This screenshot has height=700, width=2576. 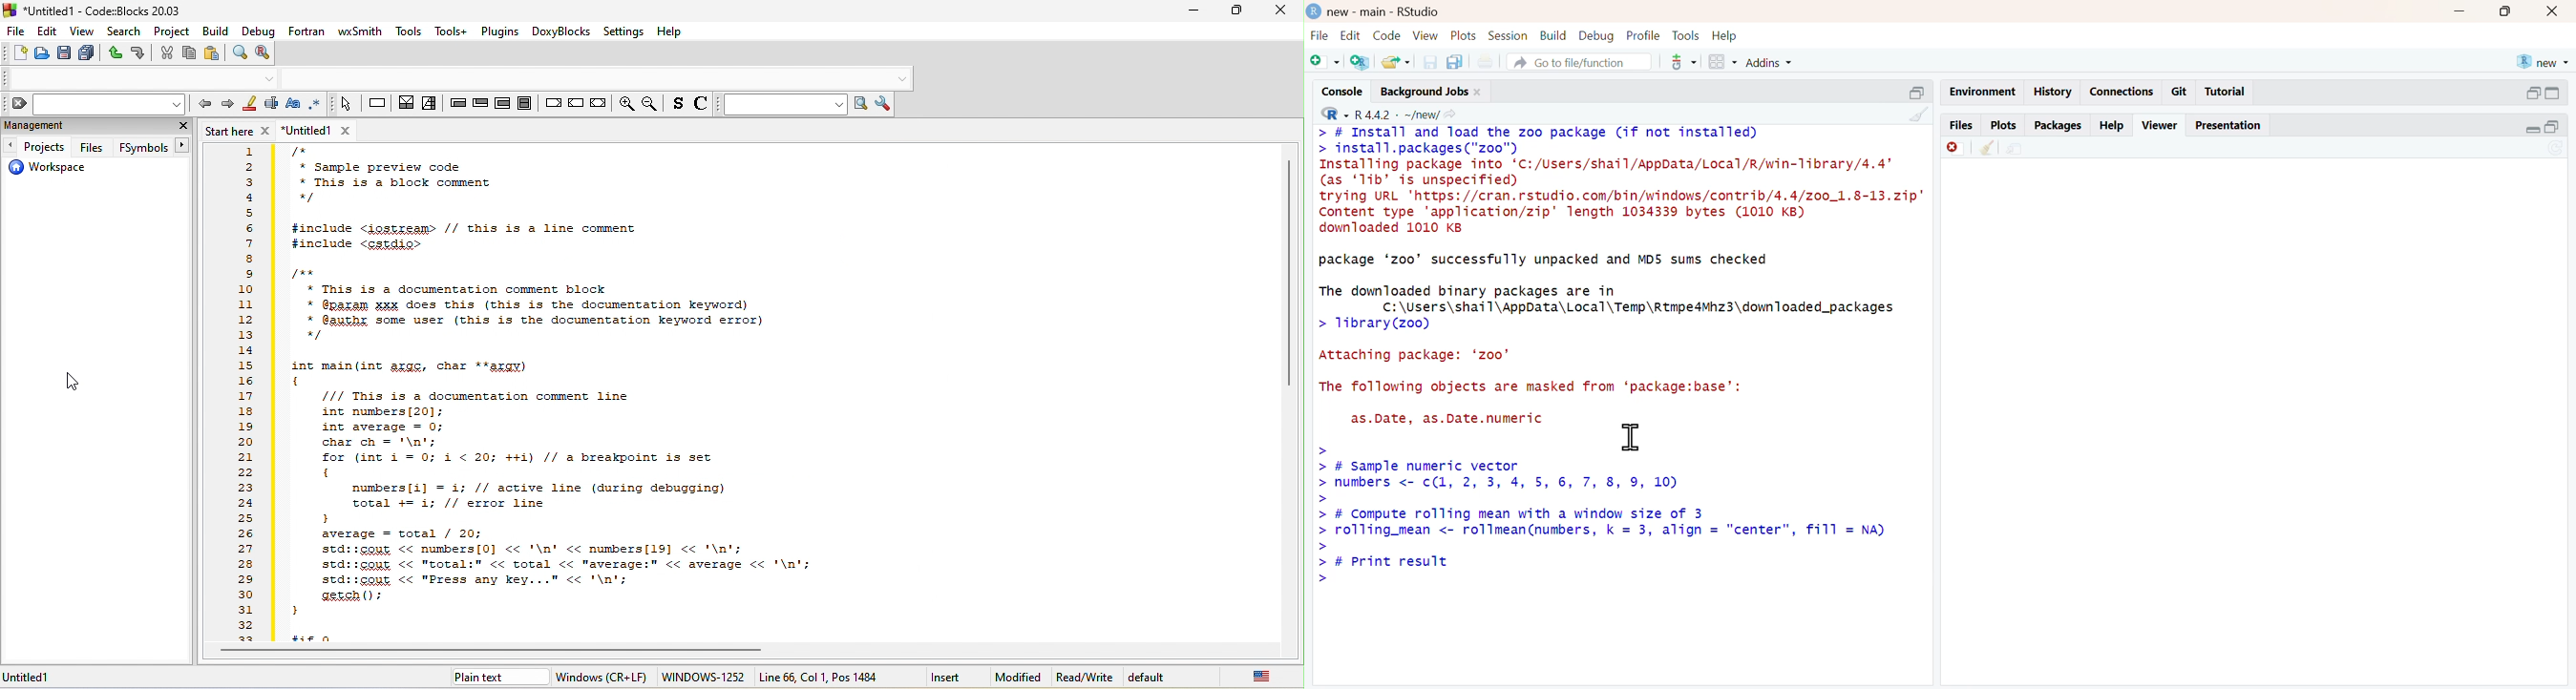 I want to click on management, so click(x=81, y=127).